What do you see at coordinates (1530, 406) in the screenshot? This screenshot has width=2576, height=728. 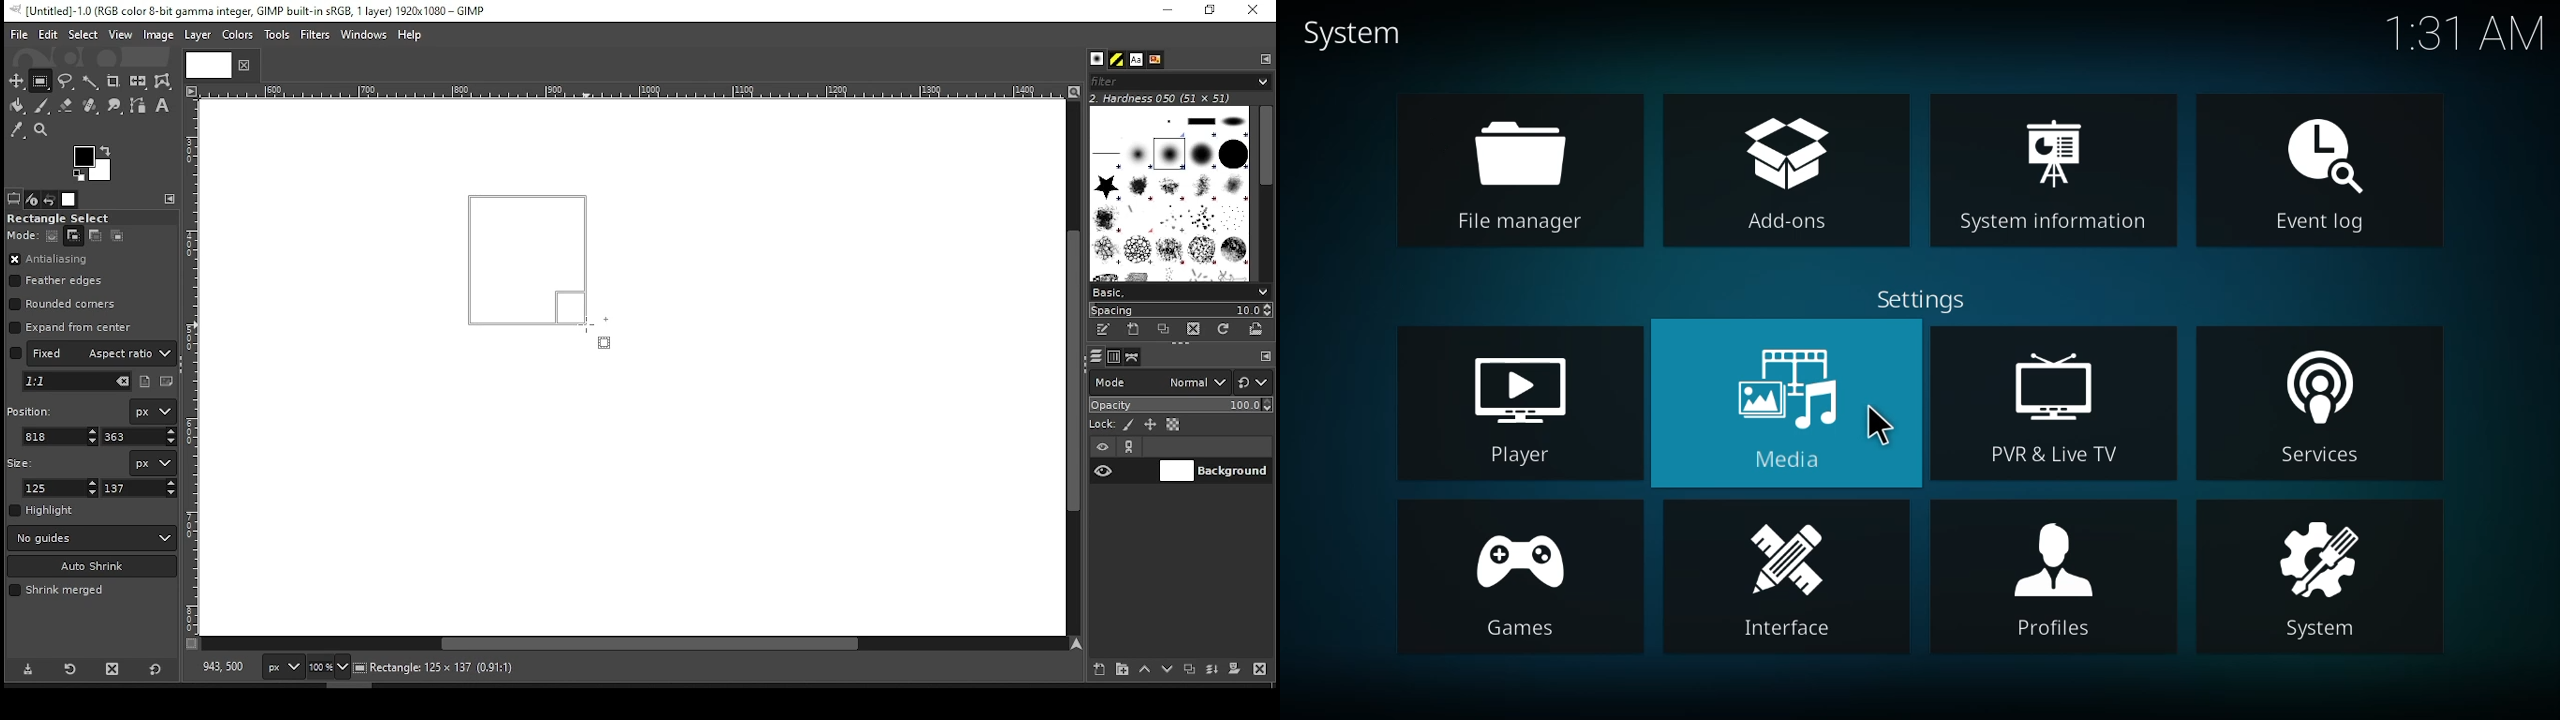 I see `player` at bounding box center [1530, 406].